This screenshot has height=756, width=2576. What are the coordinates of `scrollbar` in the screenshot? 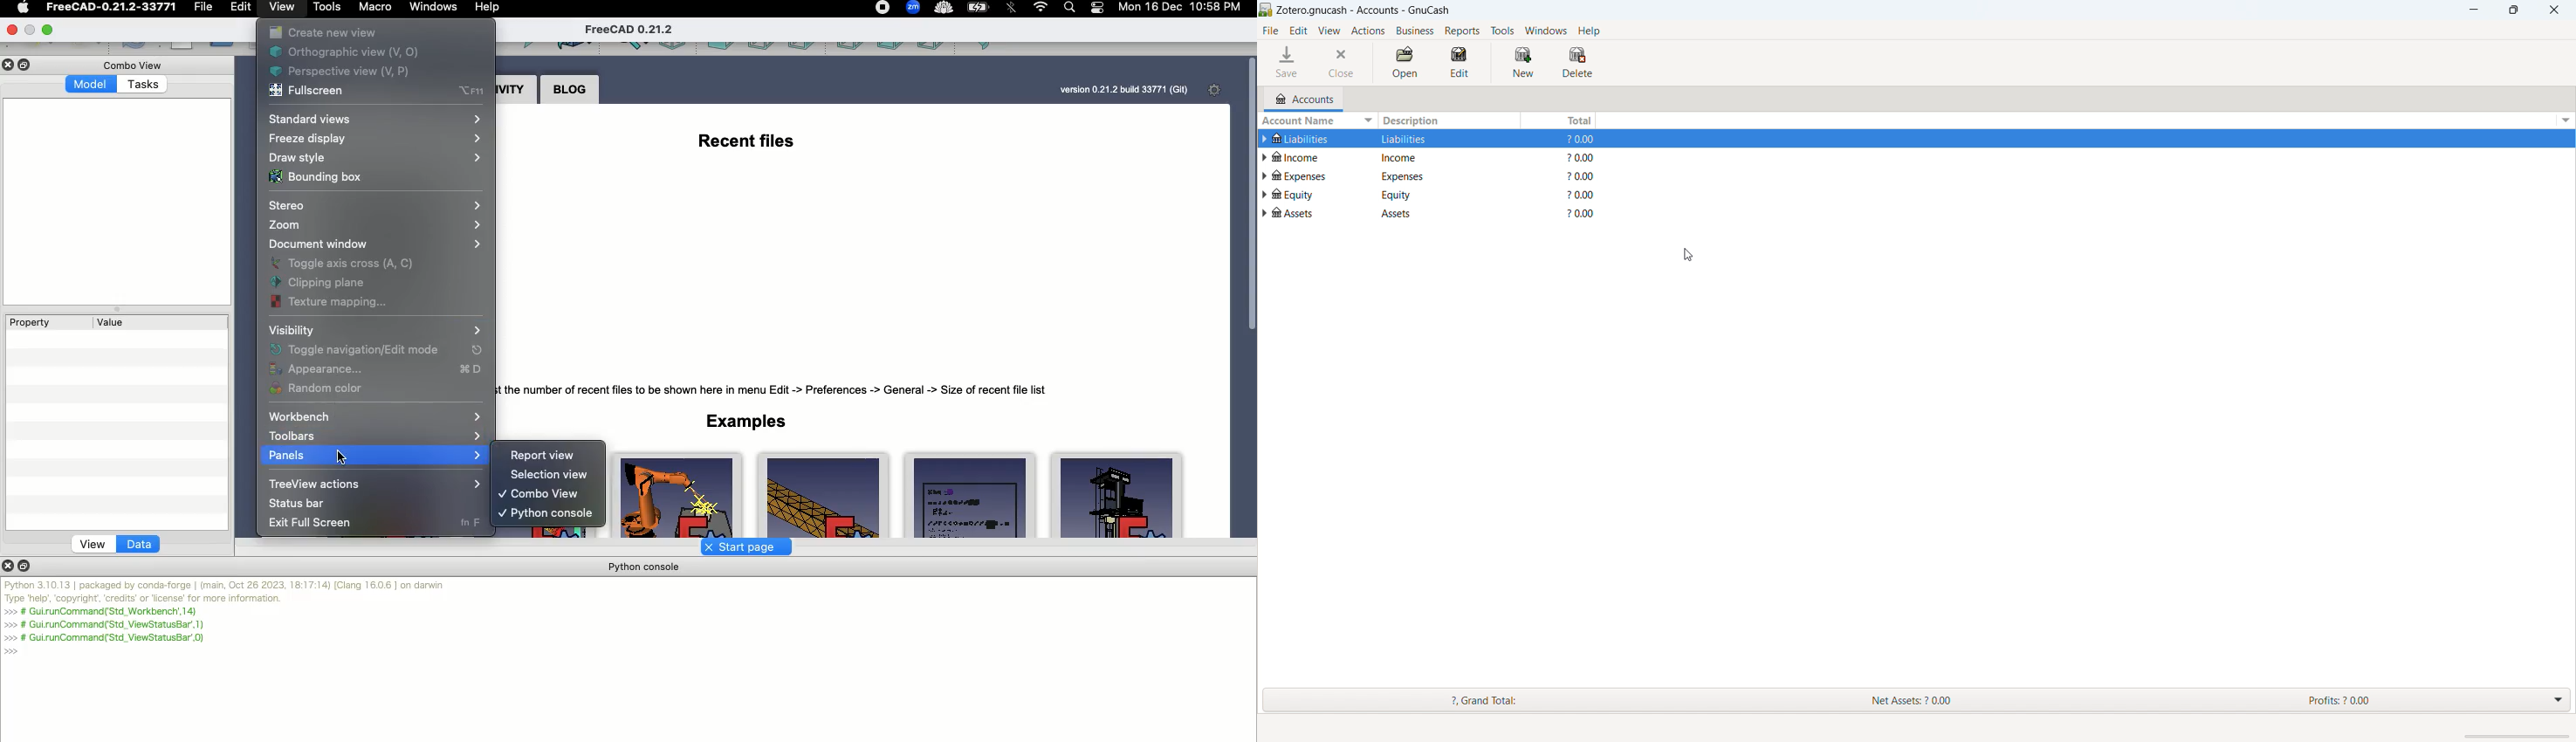 It's located at (2517, 736).